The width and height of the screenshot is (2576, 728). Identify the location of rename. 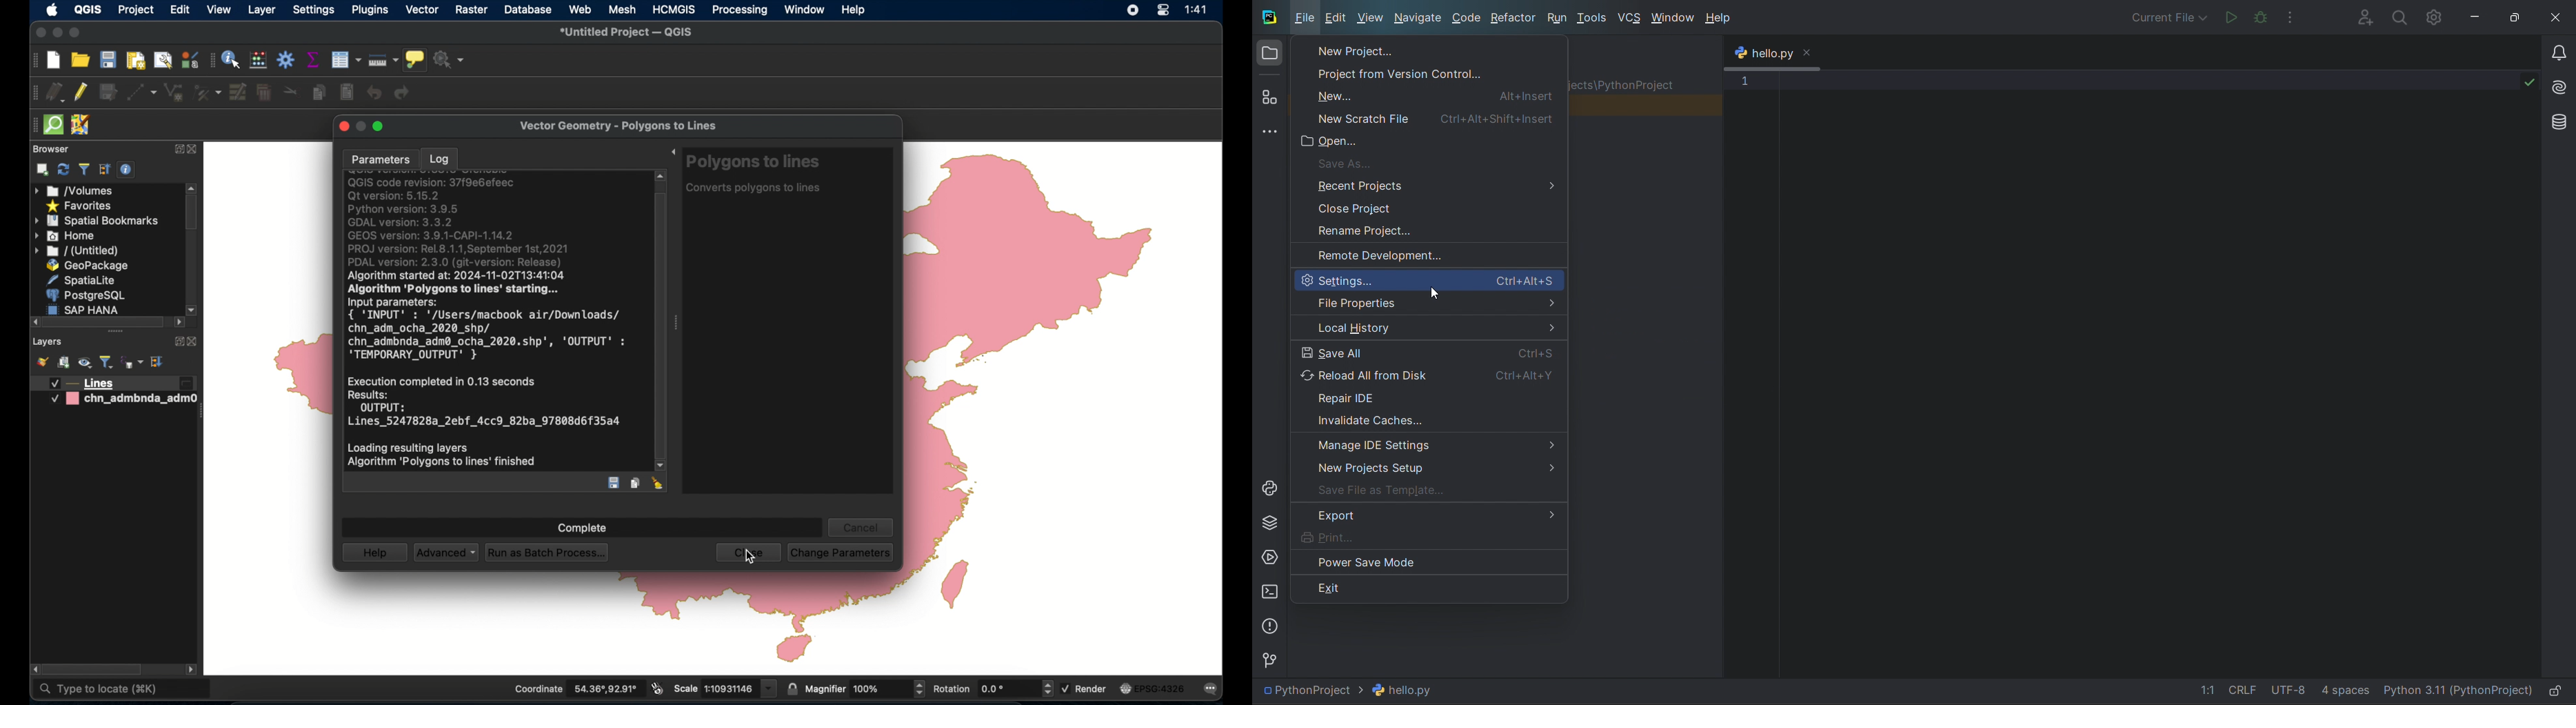
(1428, 228).